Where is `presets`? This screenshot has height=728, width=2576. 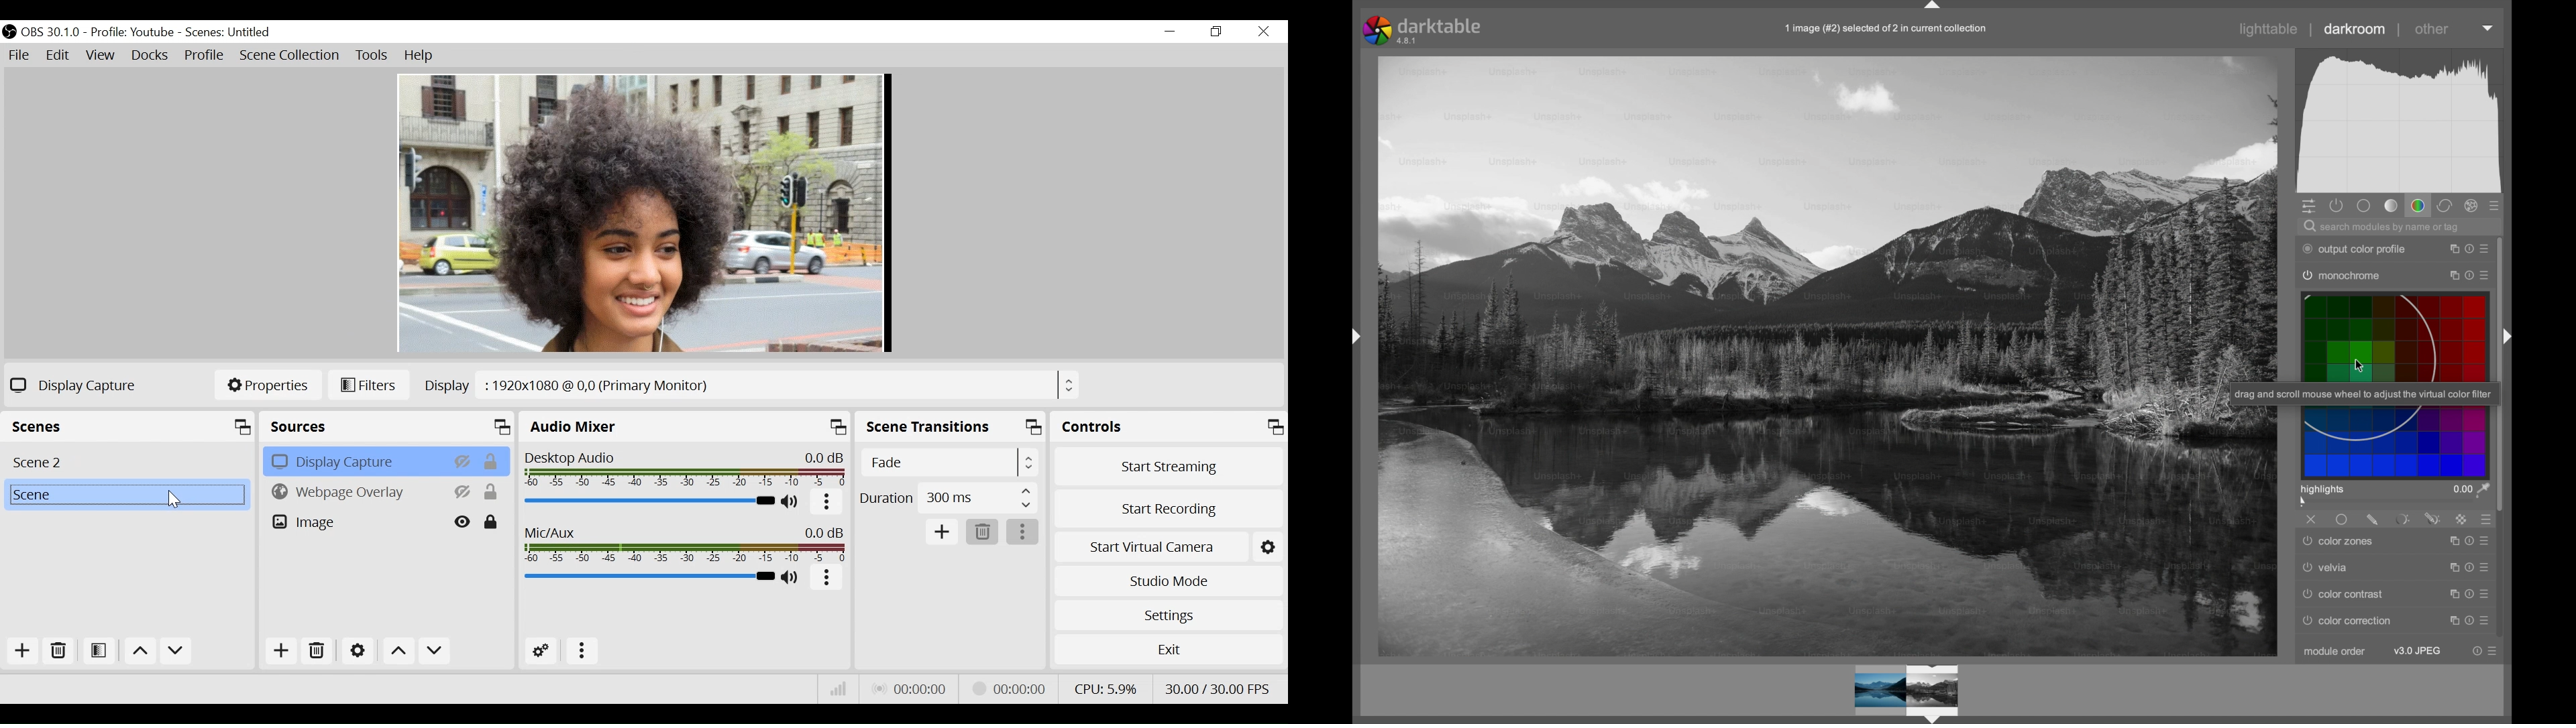 presets is located at coordinates (2496, 206).